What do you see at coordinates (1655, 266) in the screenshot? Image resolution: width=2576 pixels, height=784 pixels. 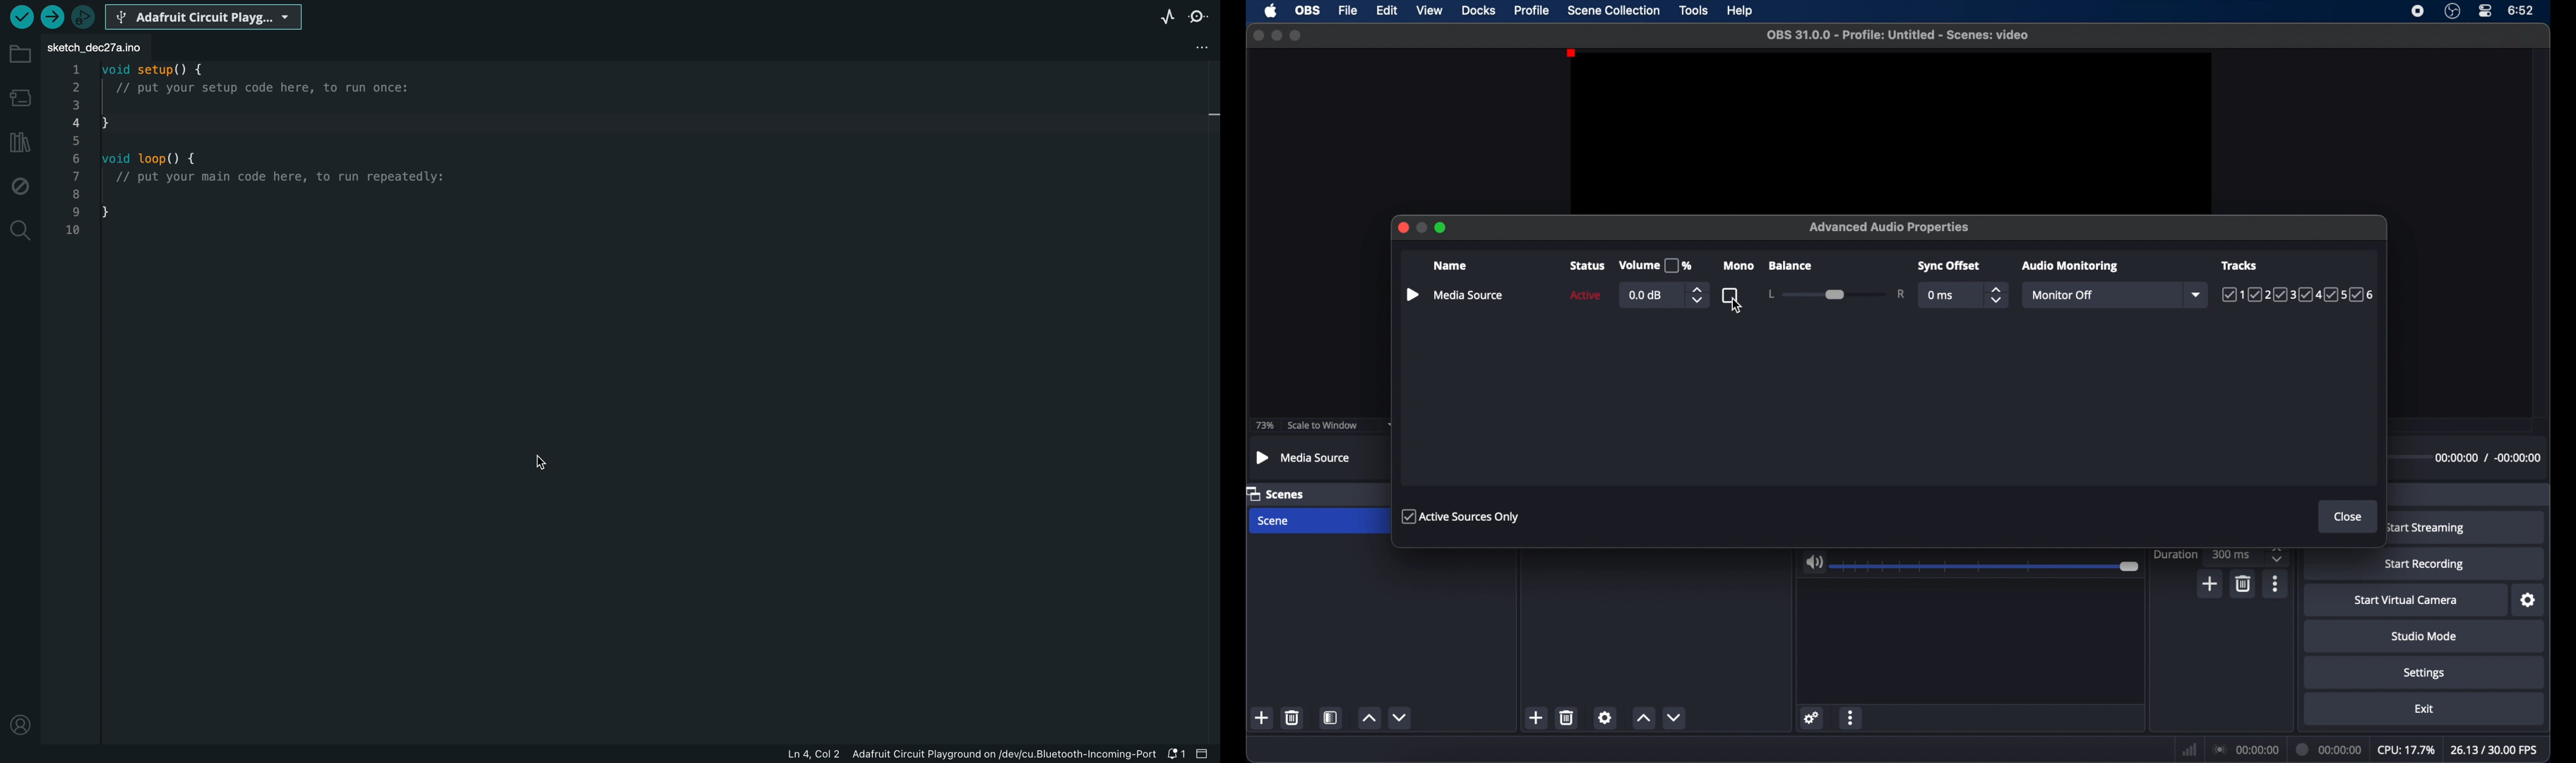 I see `volume %` at bounding box center [1655, 266].